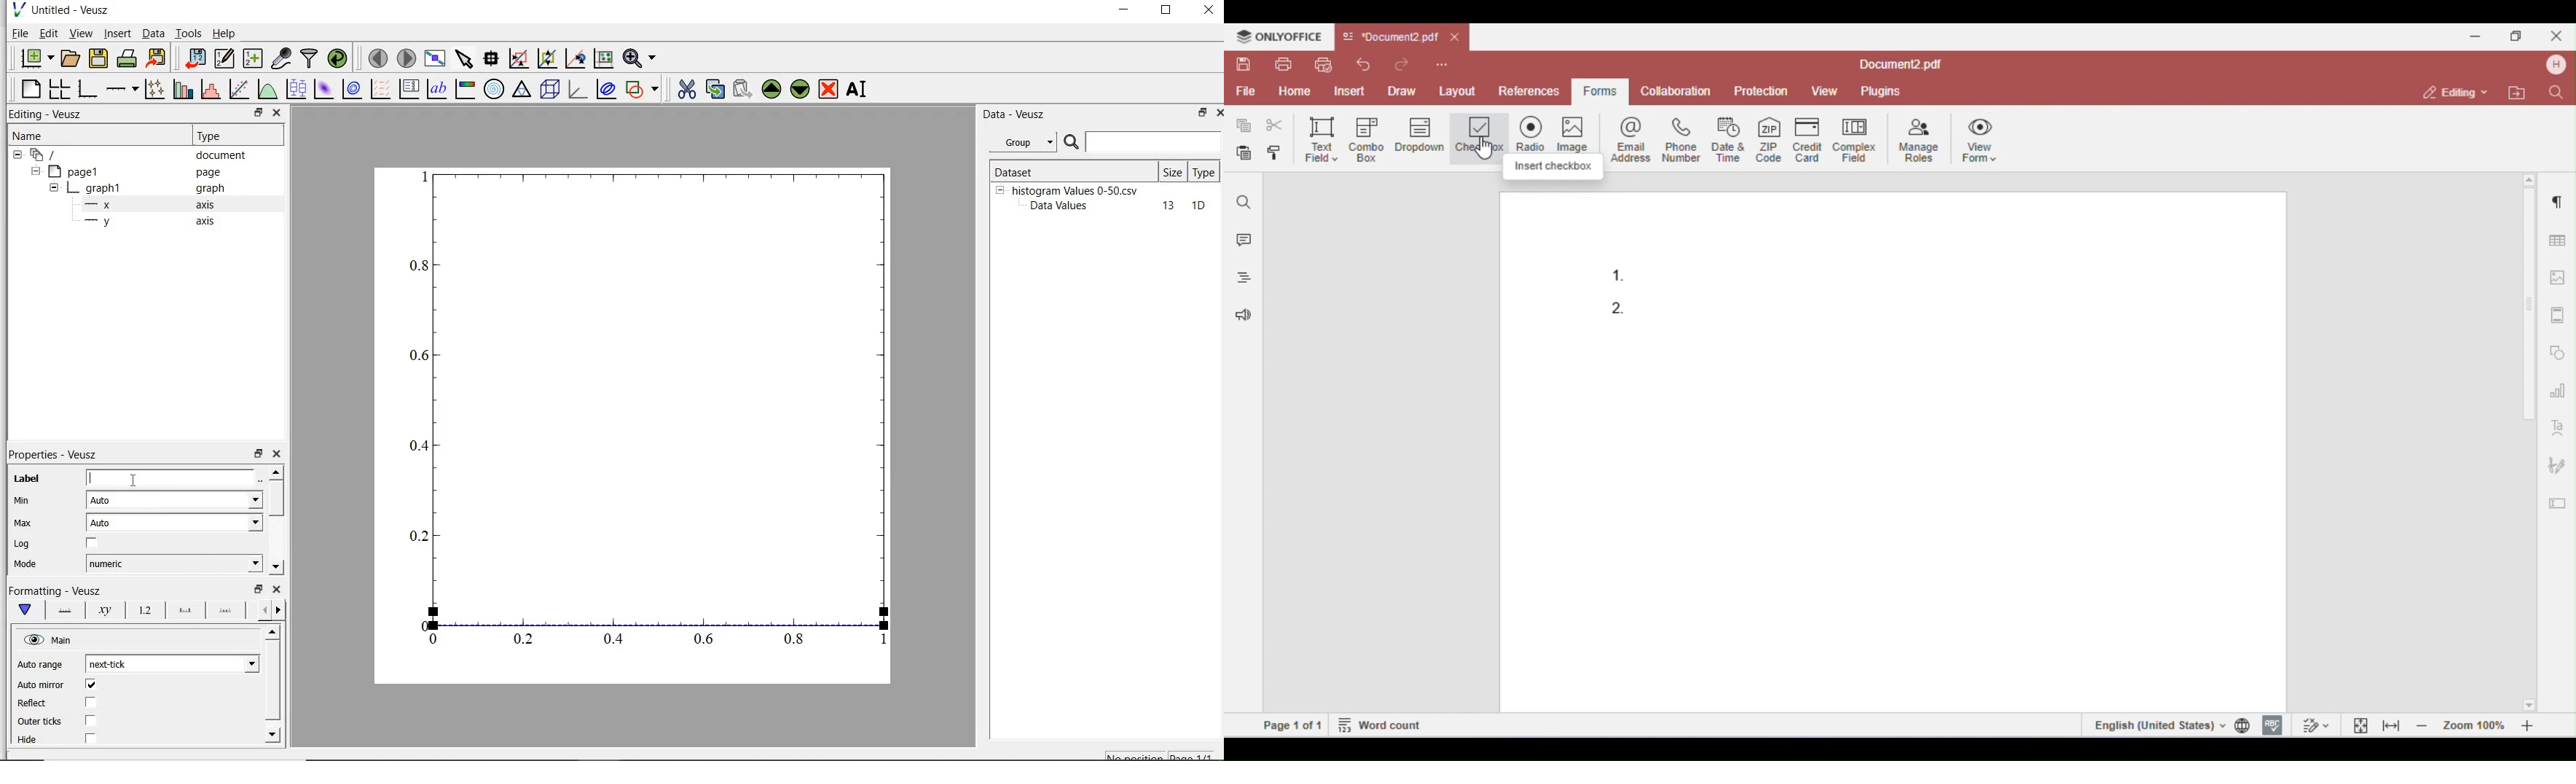  Describe the element at coordinates (280, 454) in the screenshot. I see `close` at that location.